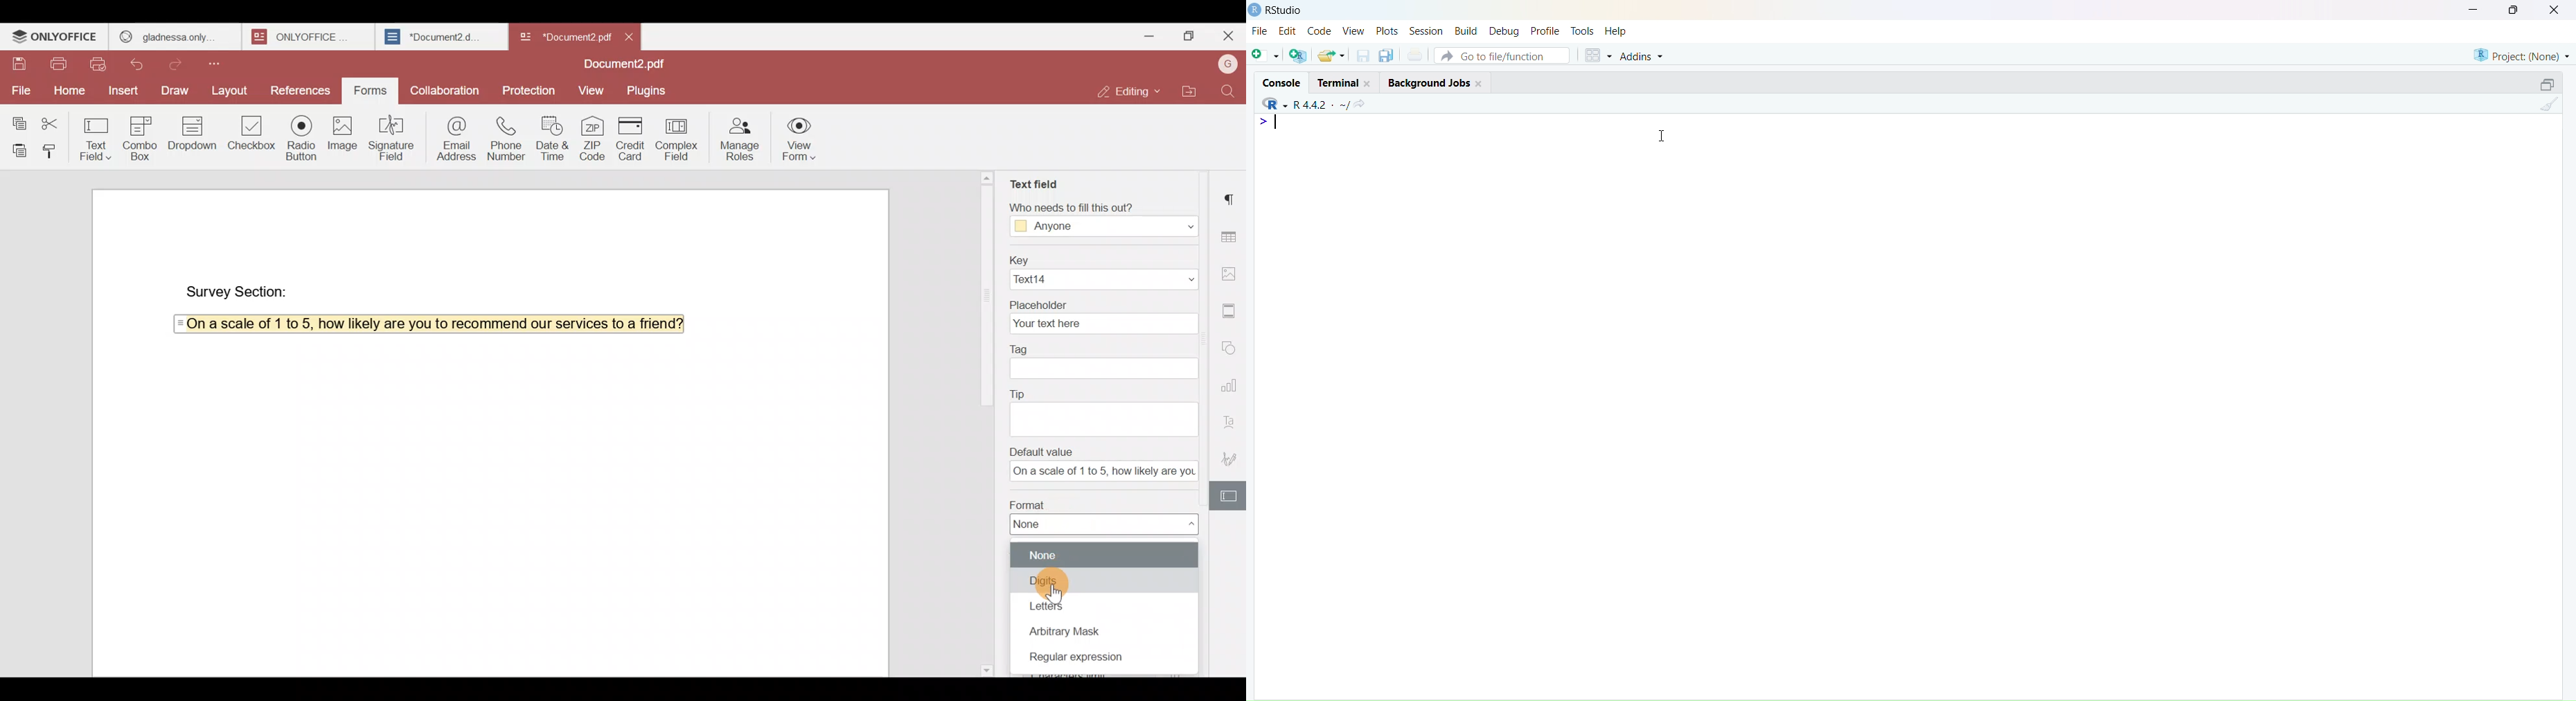 Image resolution: width=2576 pixels, height=728 pixels. What do you see at coordinates (1286, 10) in the screenshot?
I see `RStudio` at bounding box center [1286, 10].